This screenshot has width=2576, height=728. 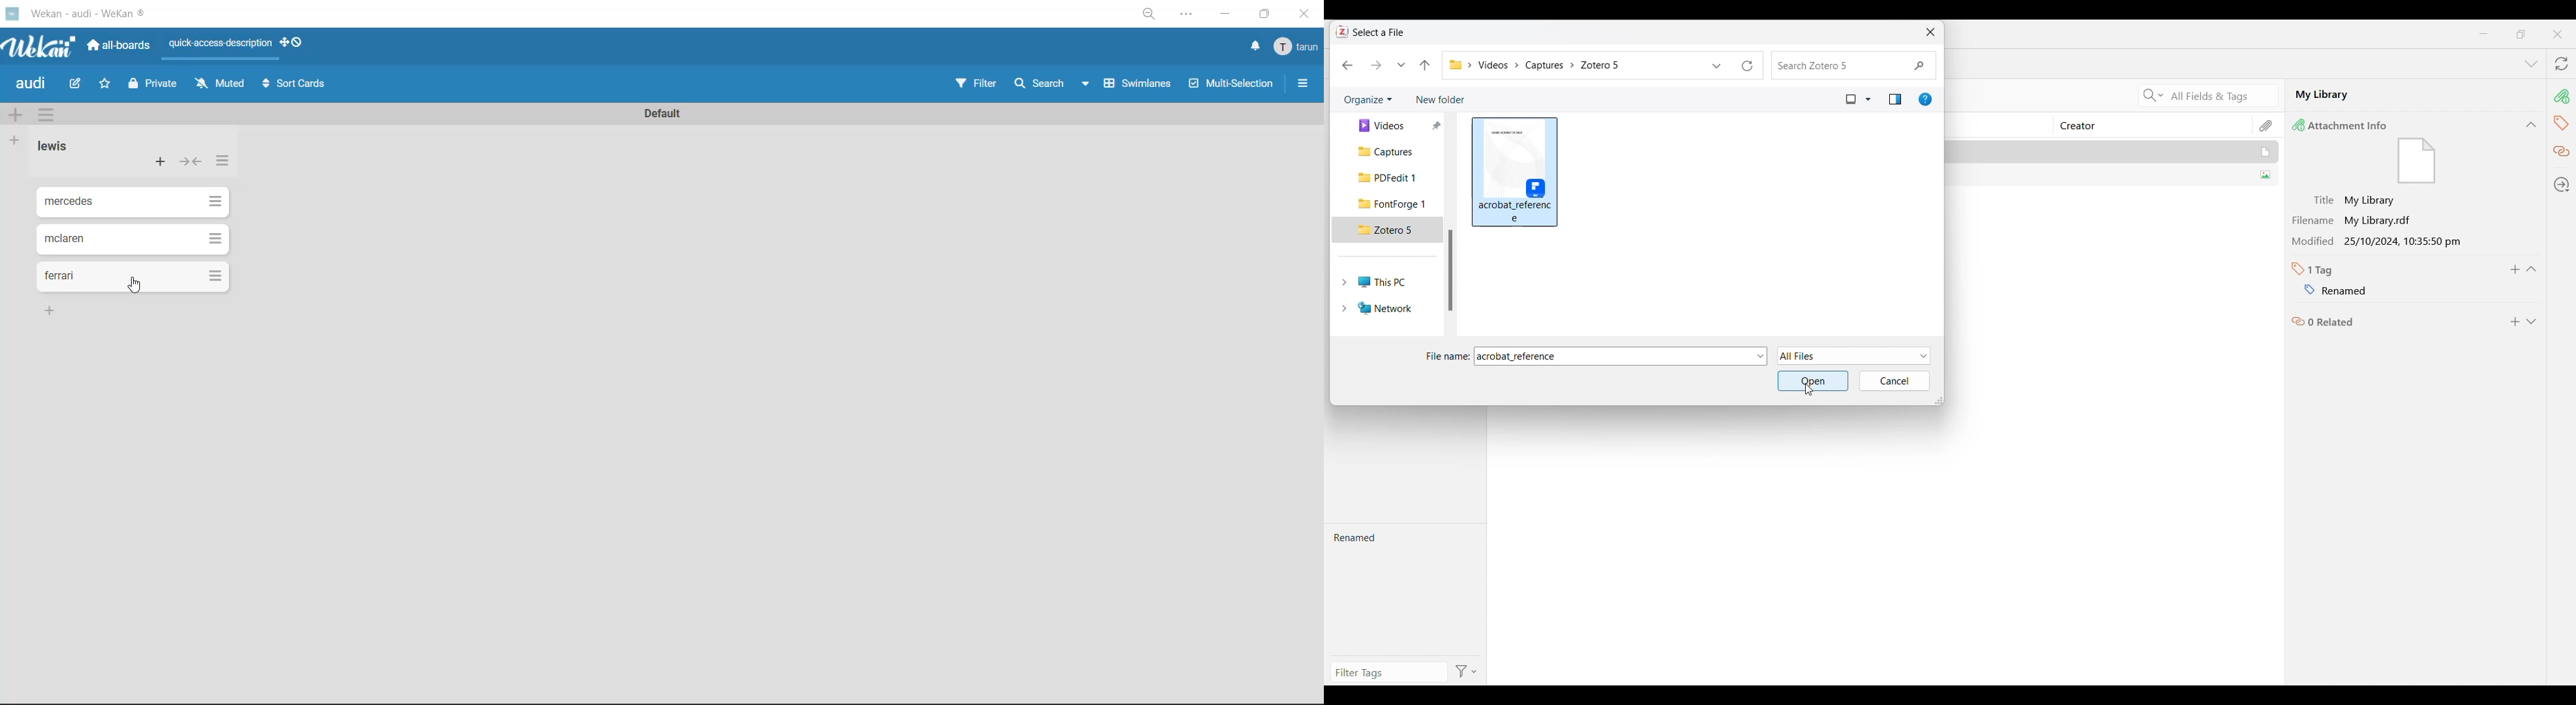 I want to click on FontForge 1 folder, so click(x=1393, y=204).